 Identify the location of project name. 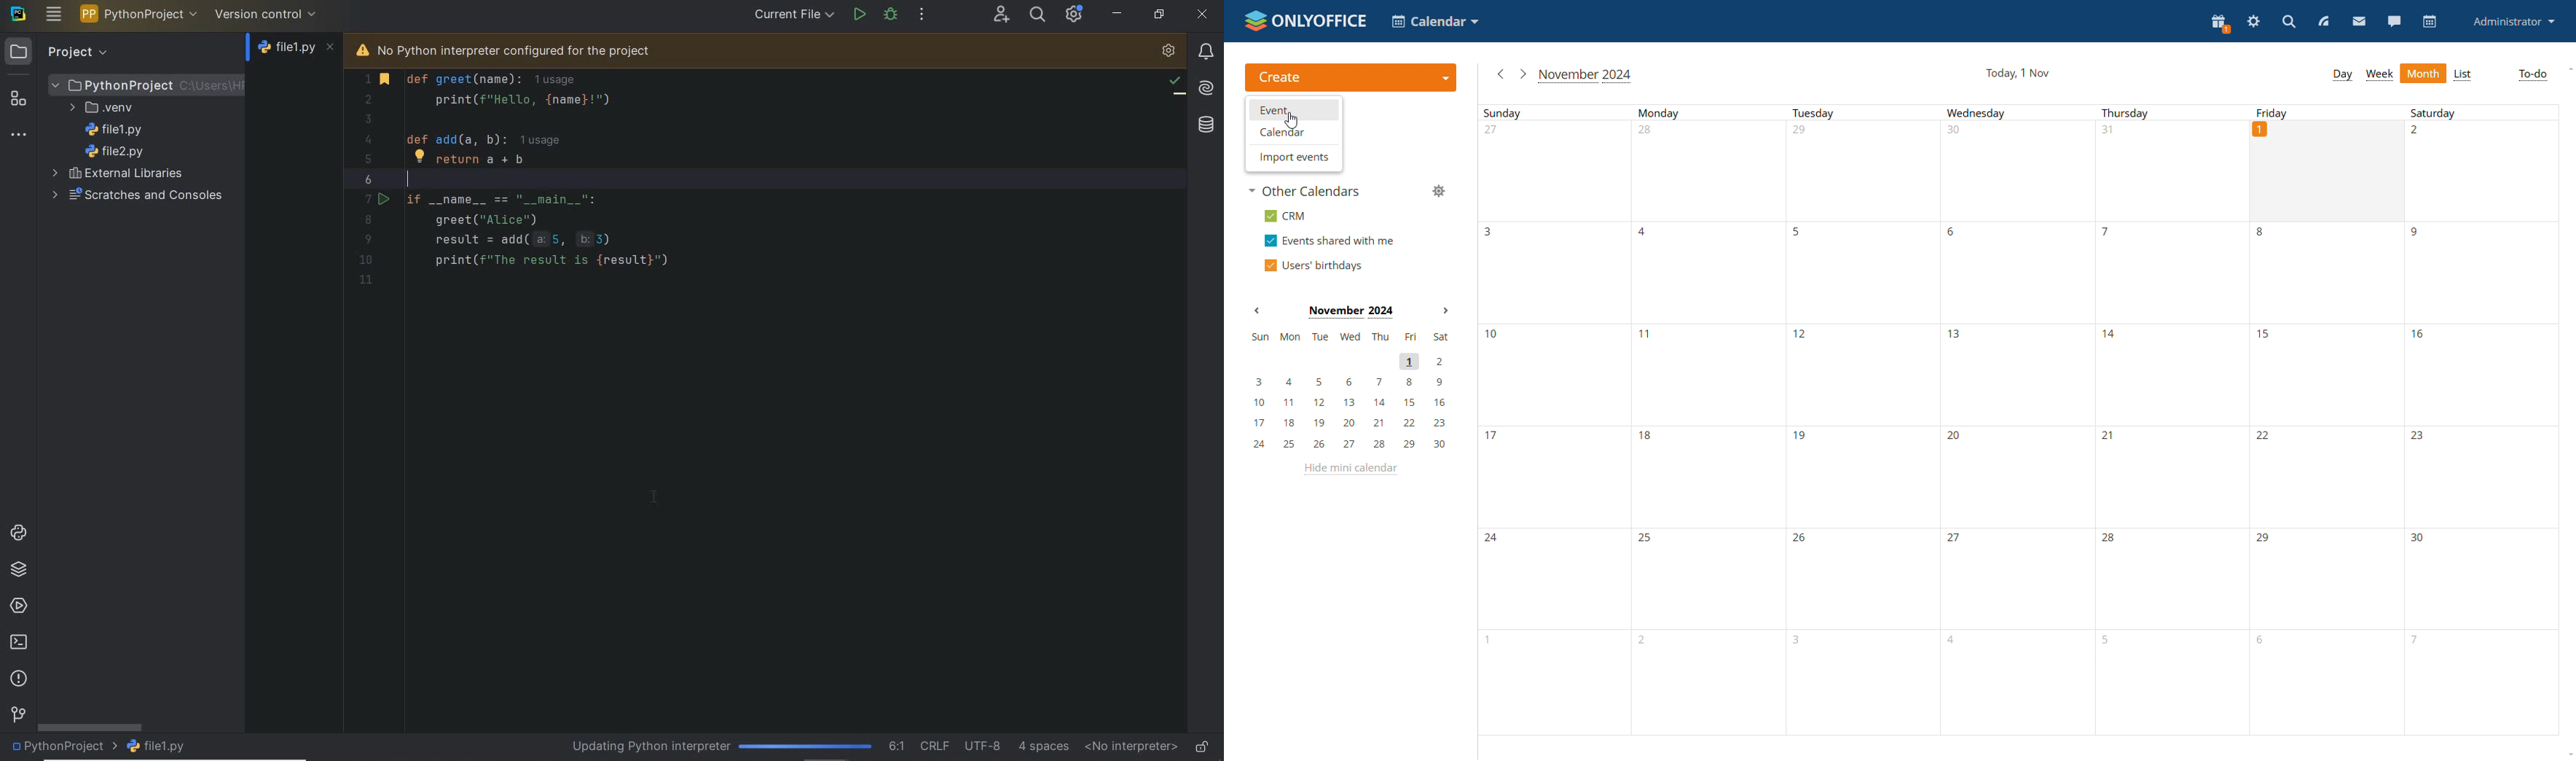
(63, 748).